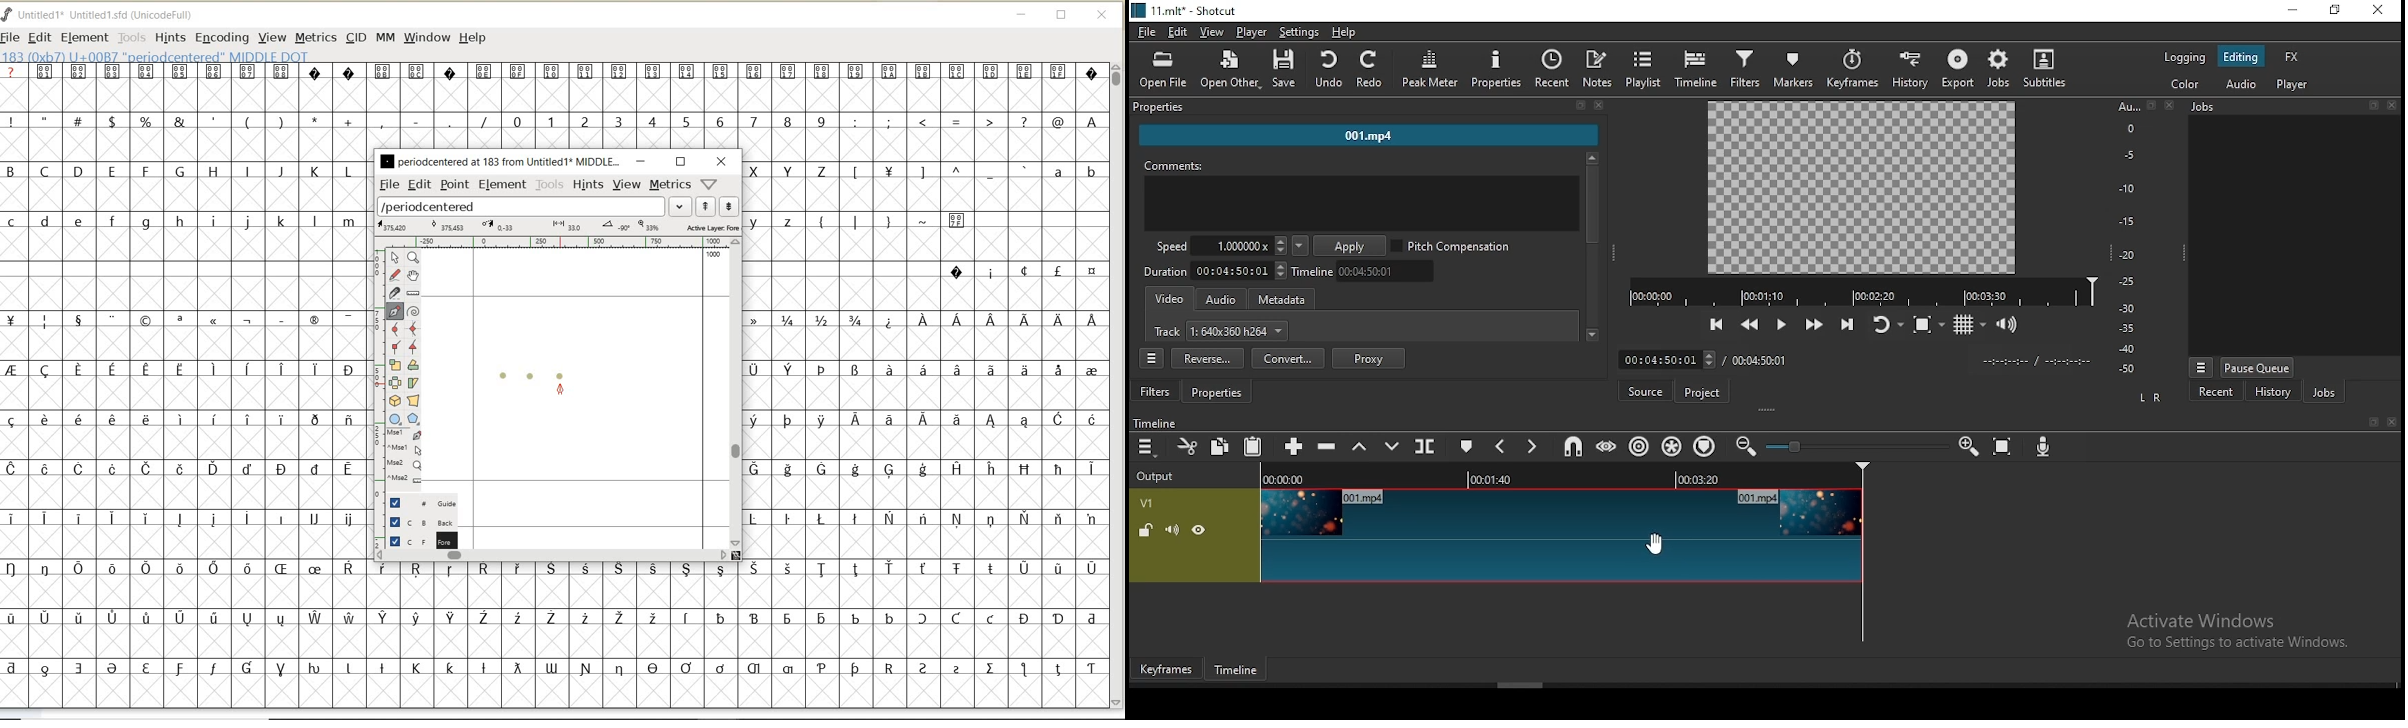 The width and height of the screenshot is (2408, 728). Describe the element at coordinates (1146, 529) in the screenshot. I see `(un)lock` at that location.